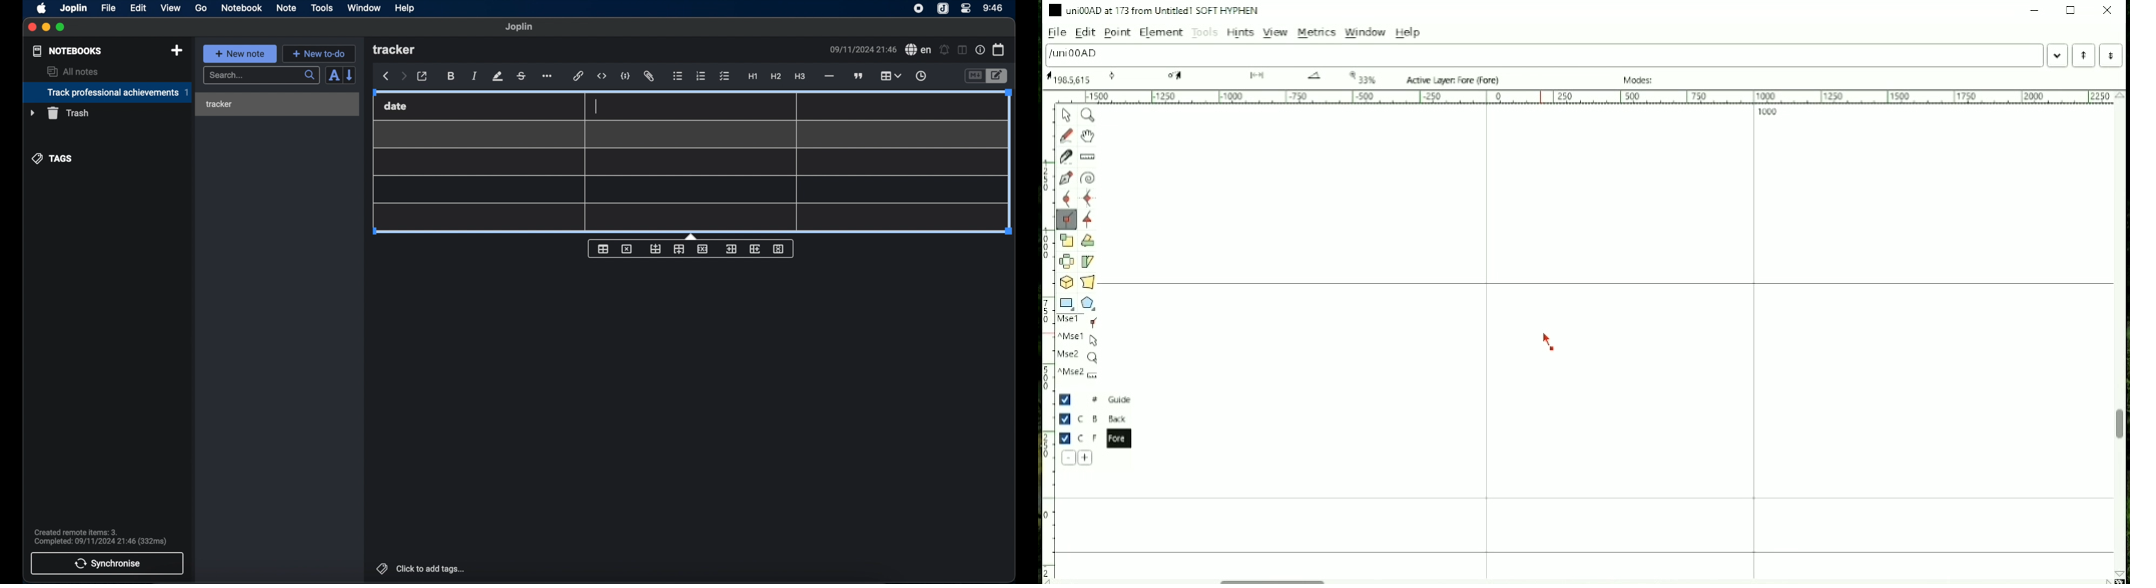  Describe the element at coordinates (100, 537) in the screenshot. I see `sync notification` at that location.